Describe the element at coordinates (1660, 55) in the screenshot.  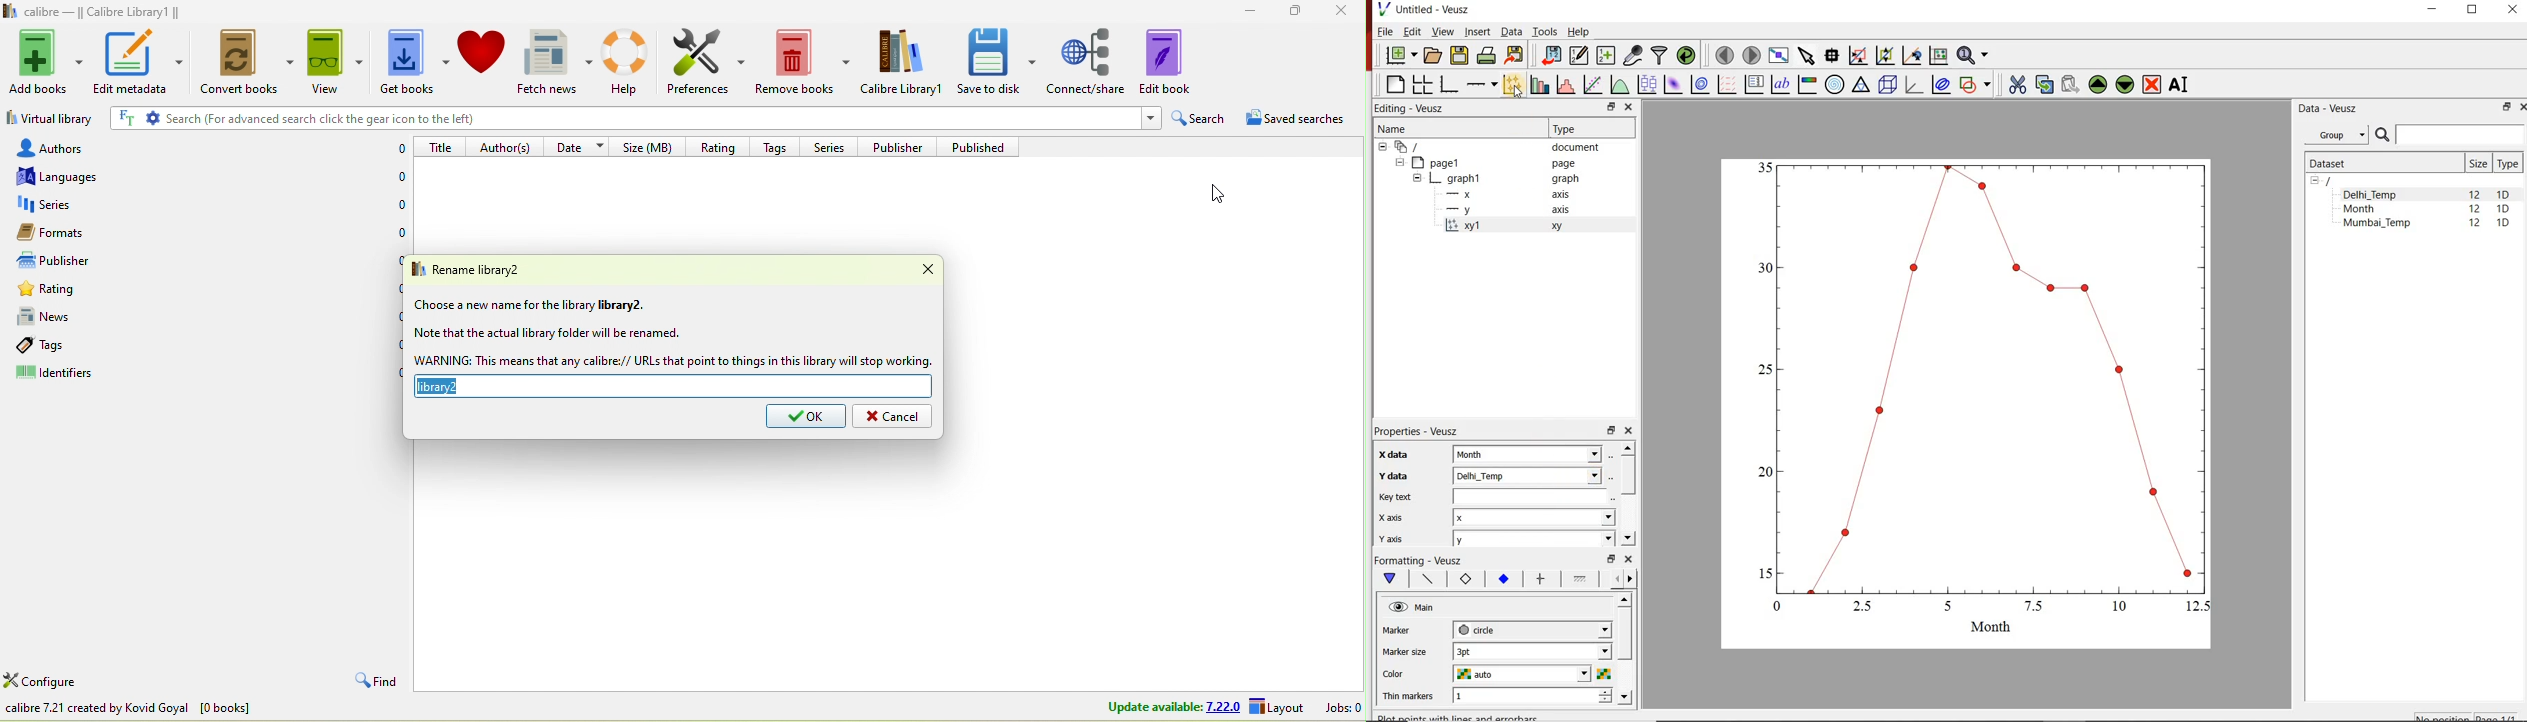
I see `filter data` at that location.